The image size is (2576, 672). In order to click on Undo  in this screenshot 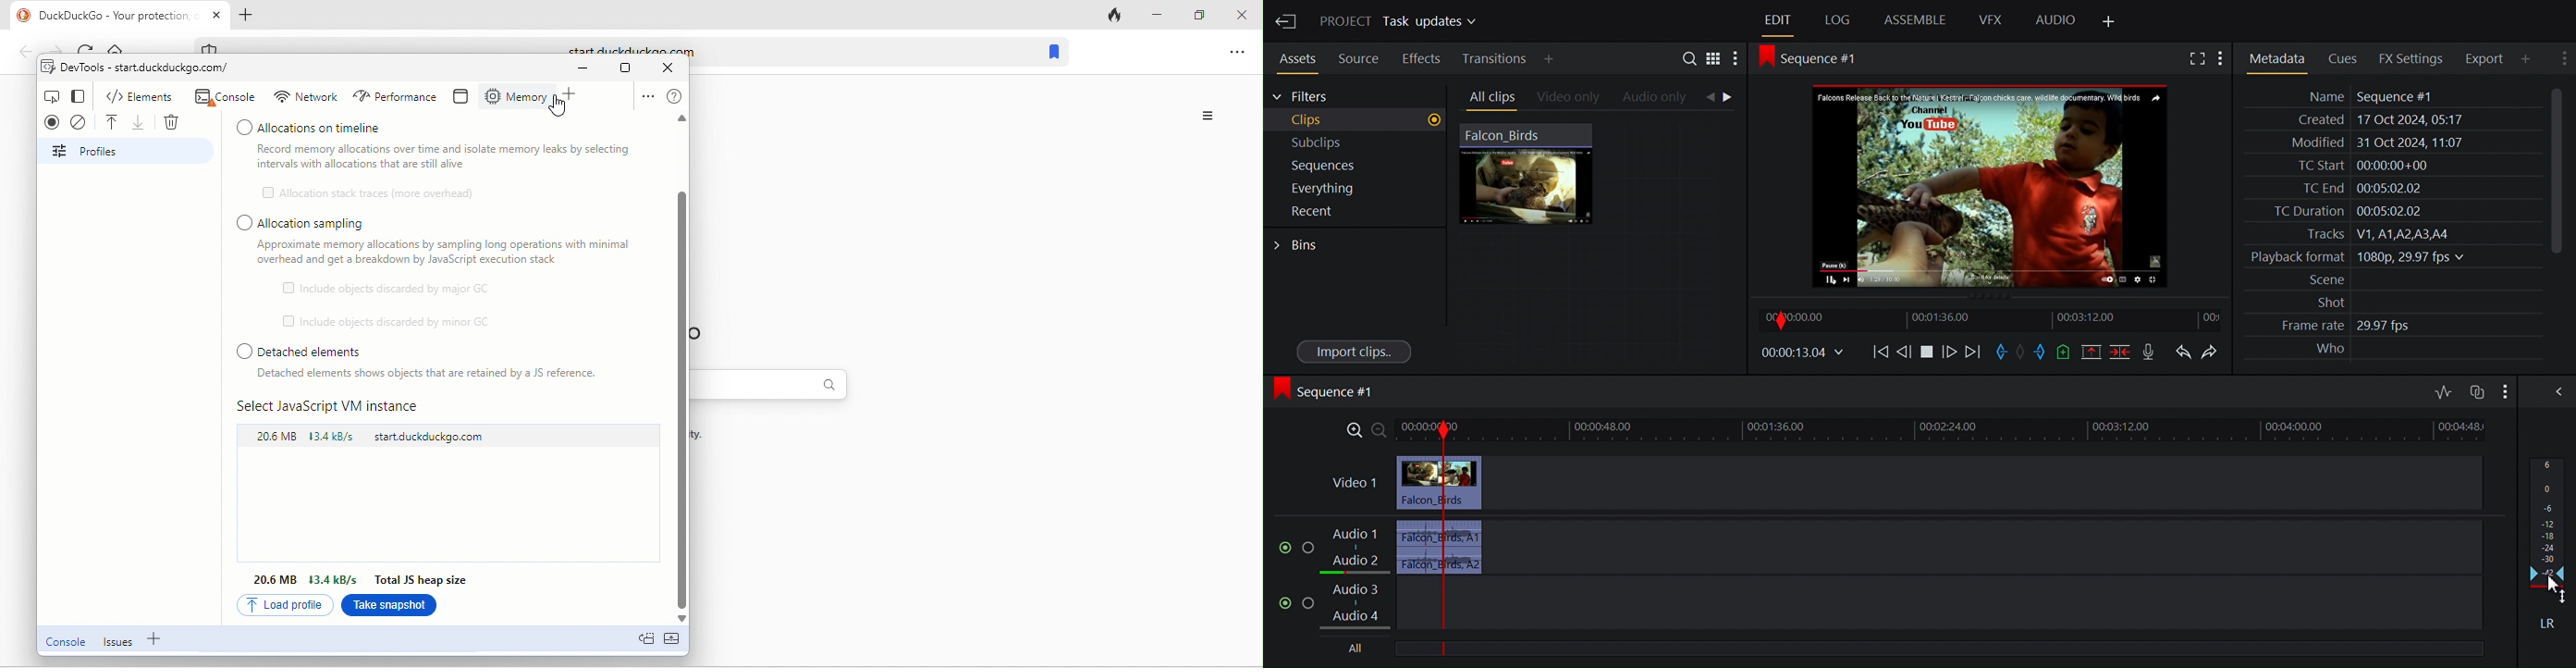, I will do `click(2184, 351)`.